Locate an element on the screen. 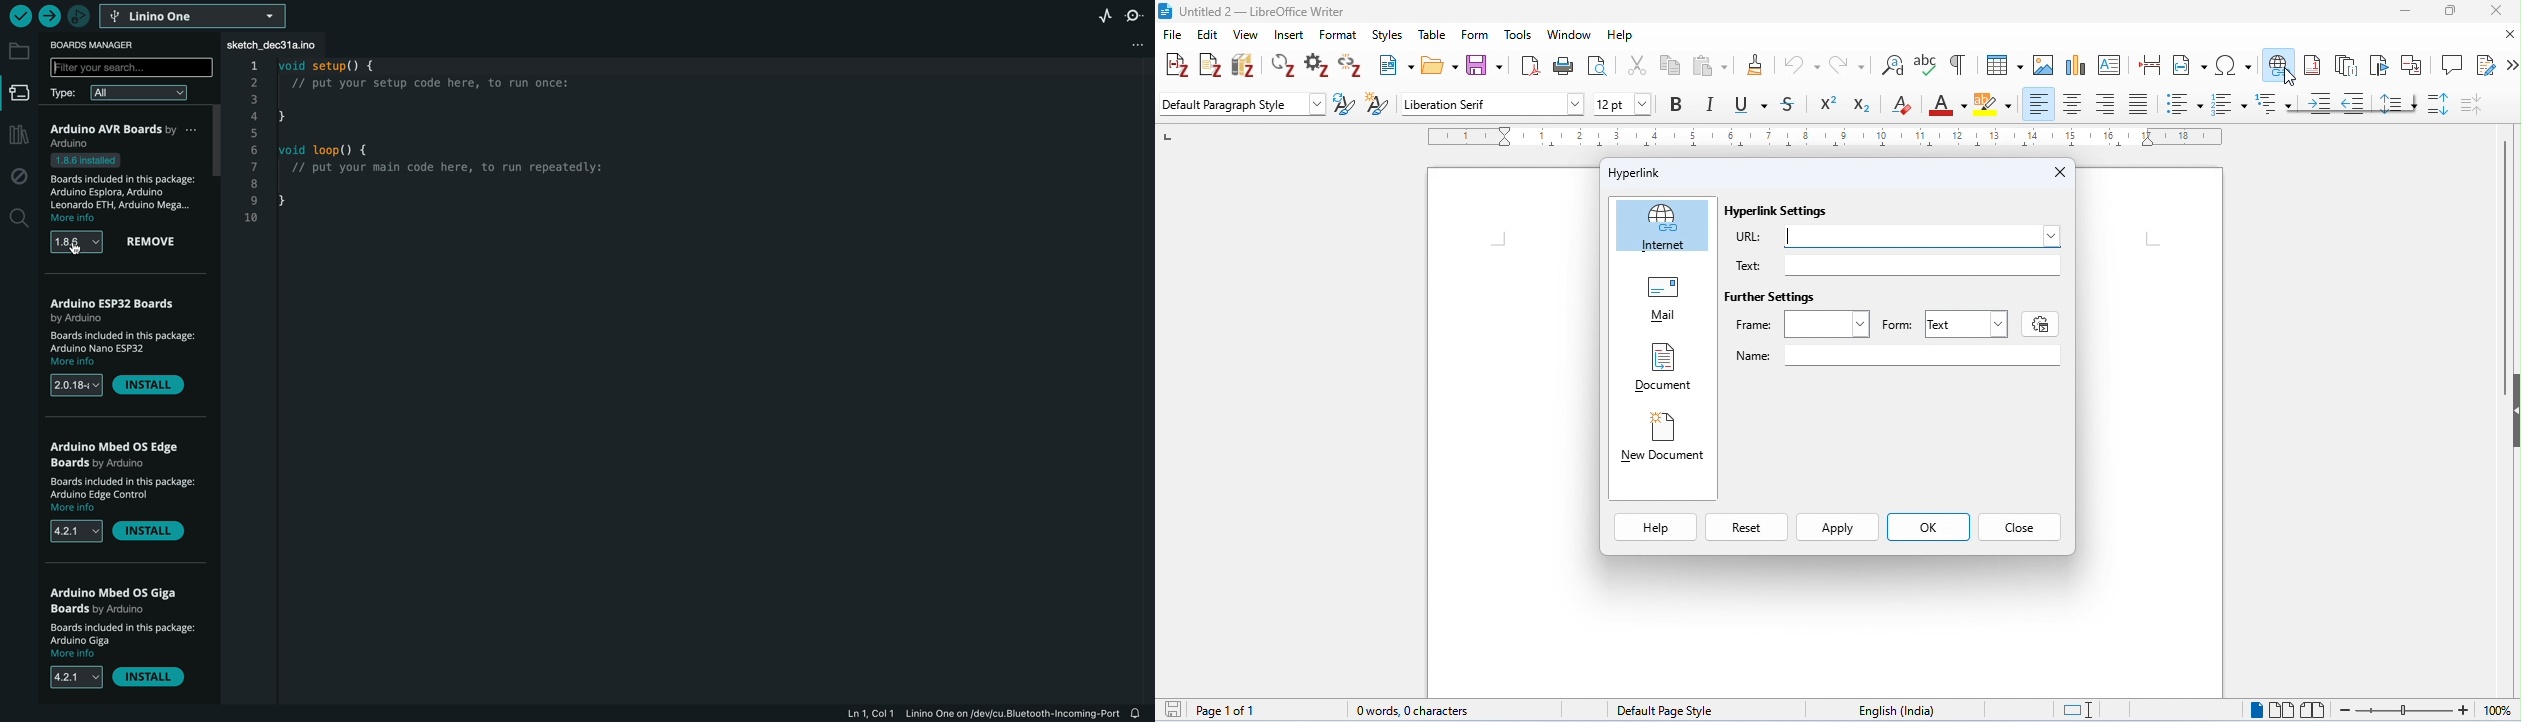 The height and width of the screenshot is (728, 2548). 5 is located at coordinates (254, 135).